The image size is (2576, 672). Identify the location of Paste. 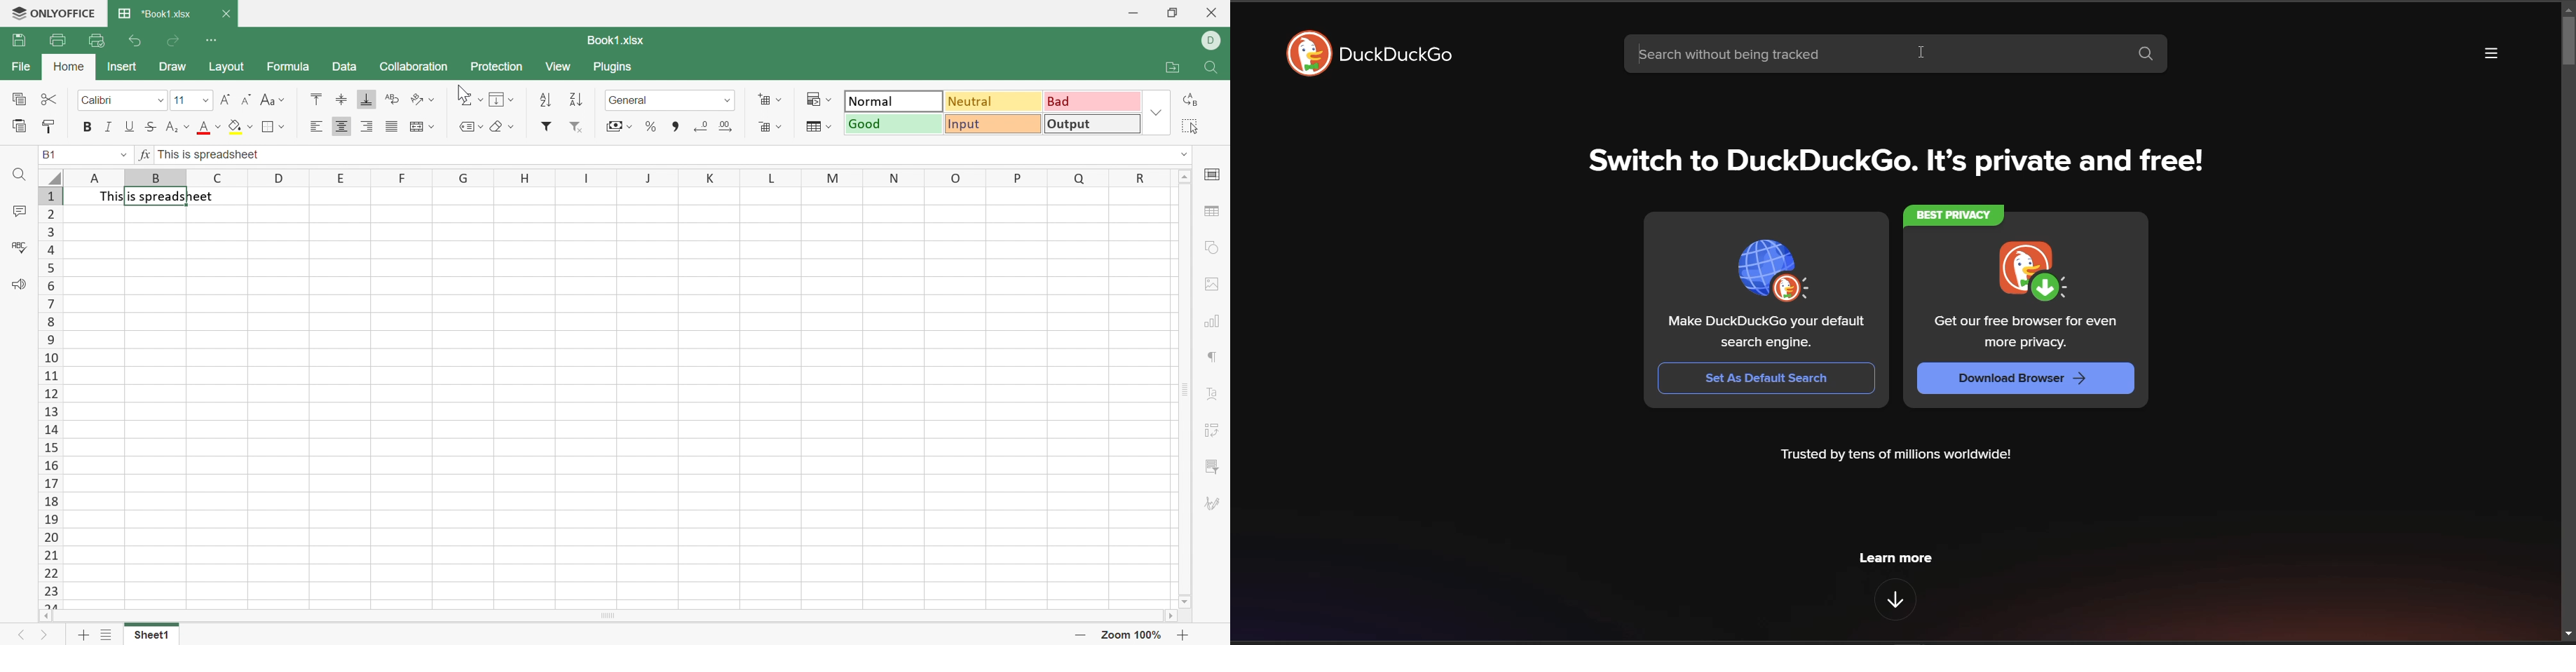
(19, 125).